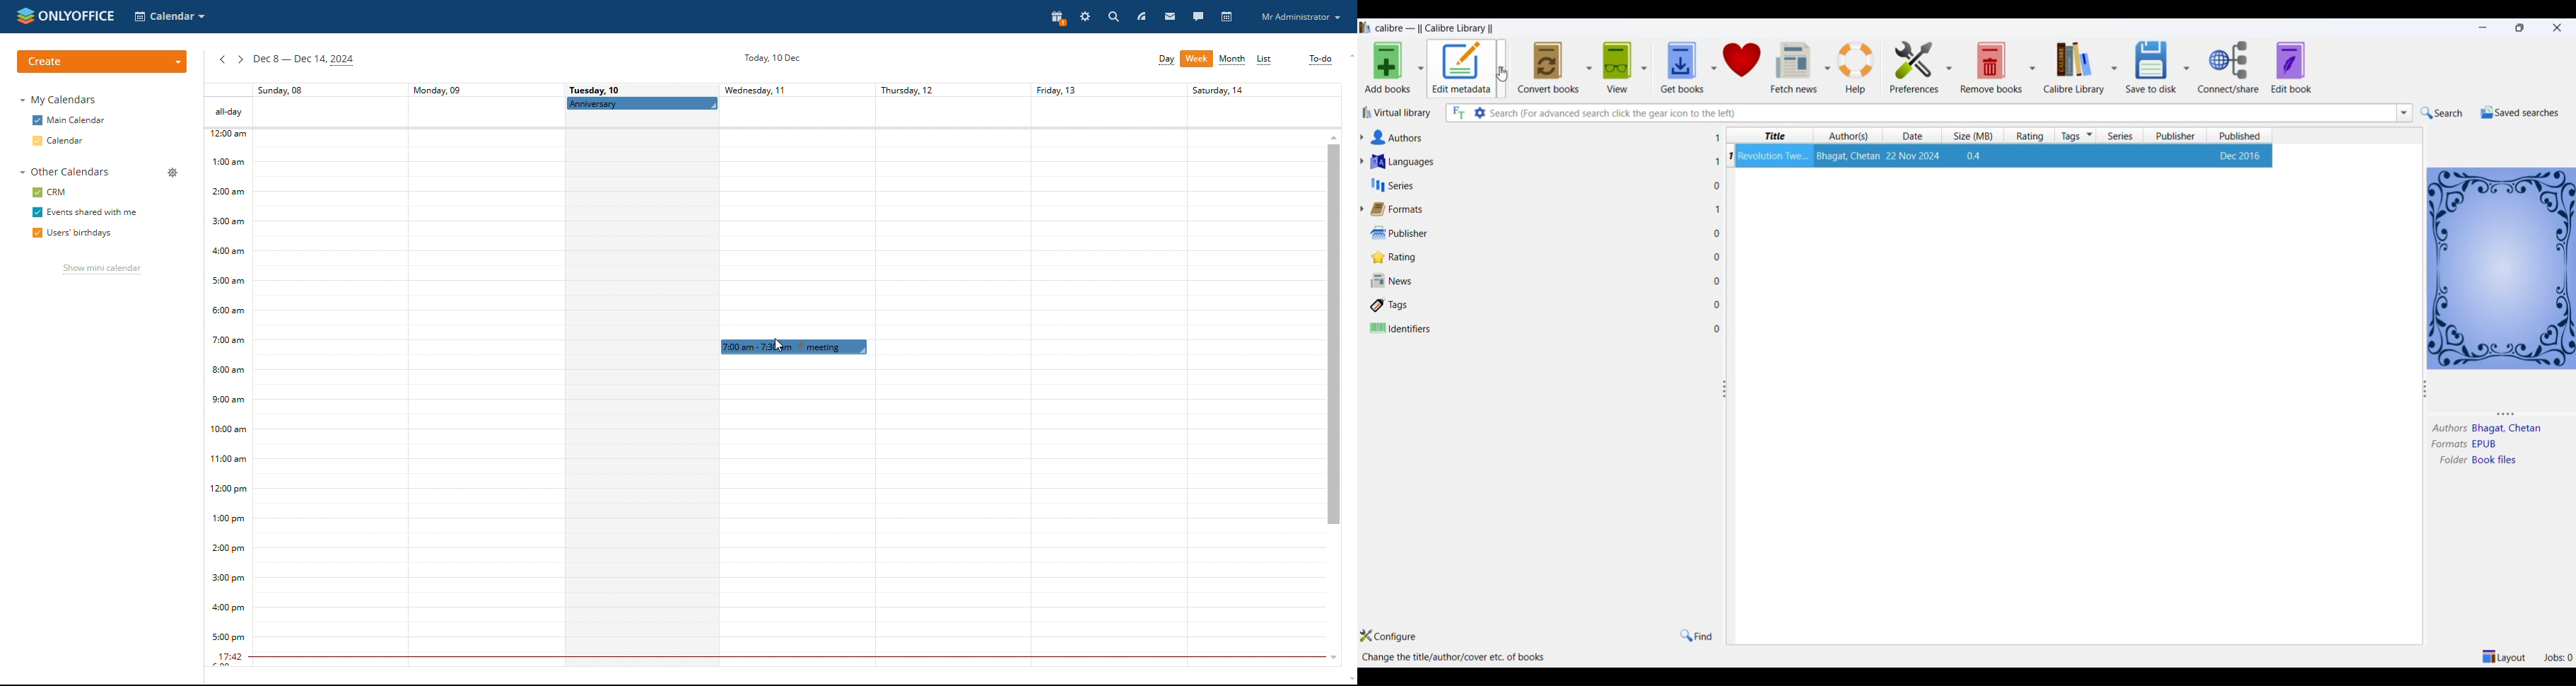 This screenshot has height=700, width=2576. Describe the element at coordinates (2004, 156) in the screenshot. I see `book details` at that location.